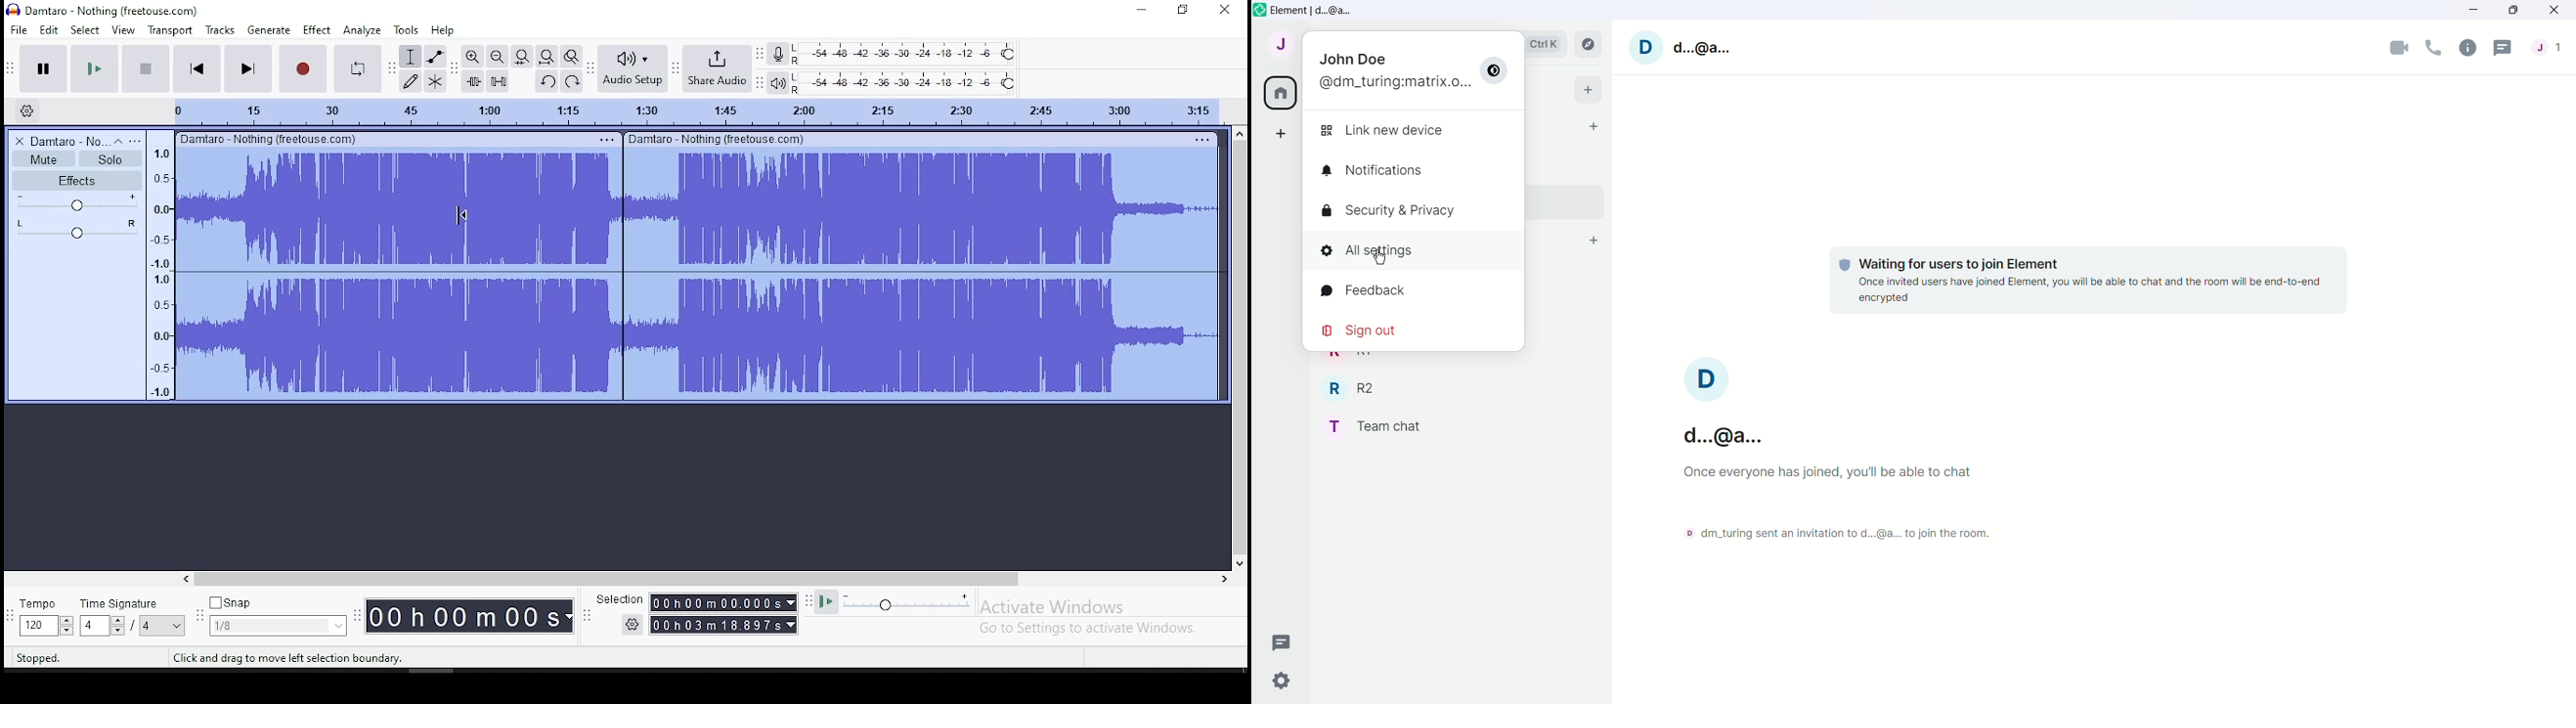 The image size is (2576, 728). I want to click on tempo, so click(38, 603).